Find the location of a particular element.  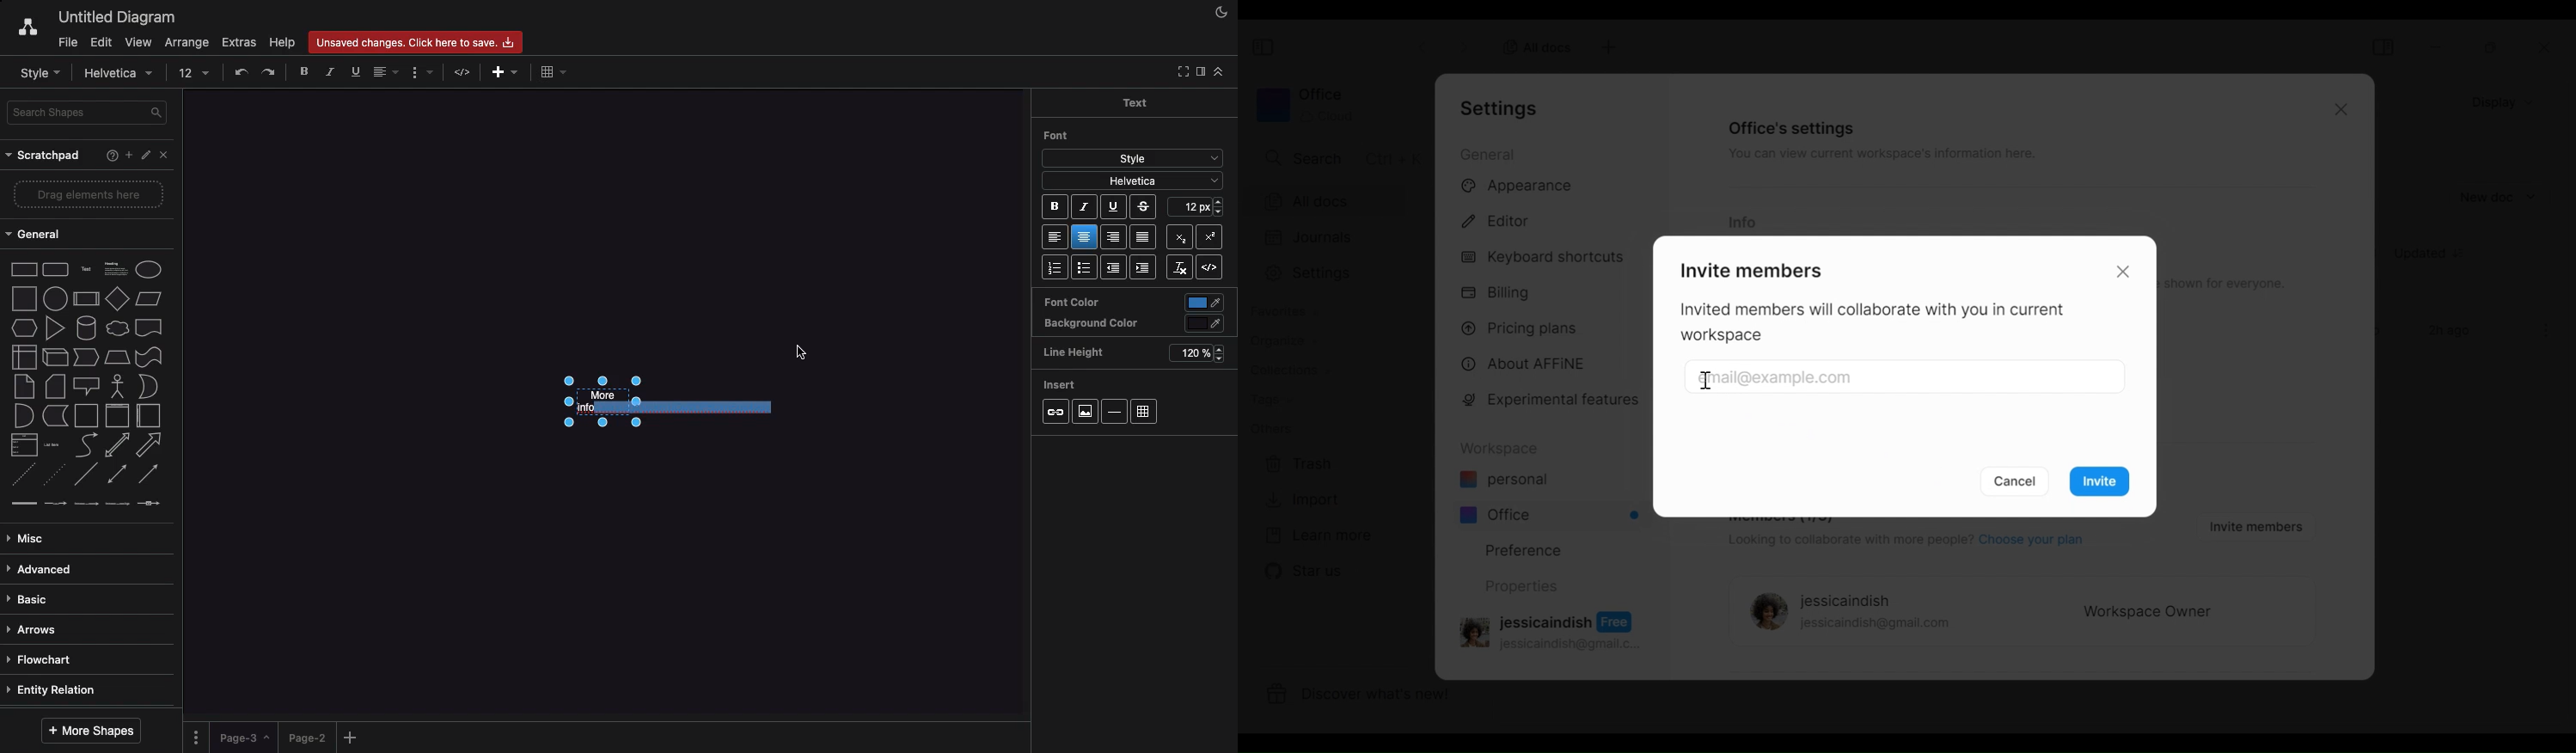

Invite members is located at coordinates (2253, 526).